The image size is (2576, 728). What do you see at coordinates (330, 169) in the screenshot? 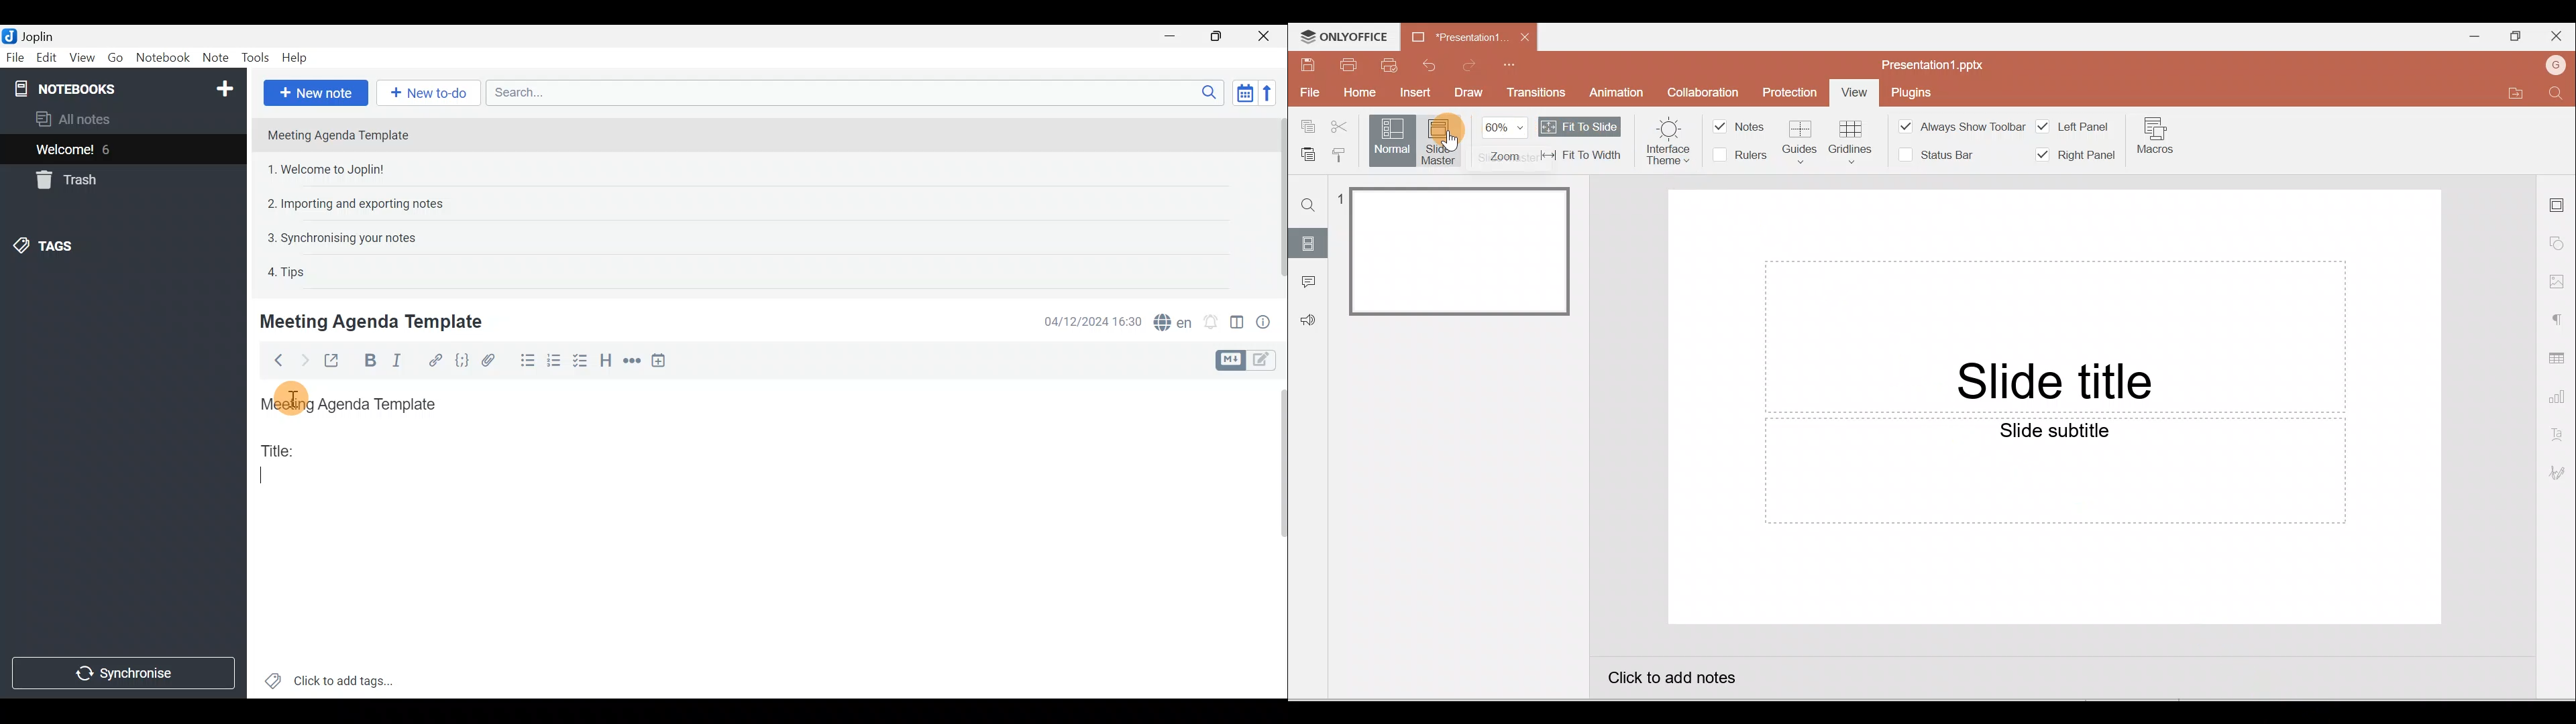
I see `1. Welcome to Joplin!` at bounding box center [330, 169].